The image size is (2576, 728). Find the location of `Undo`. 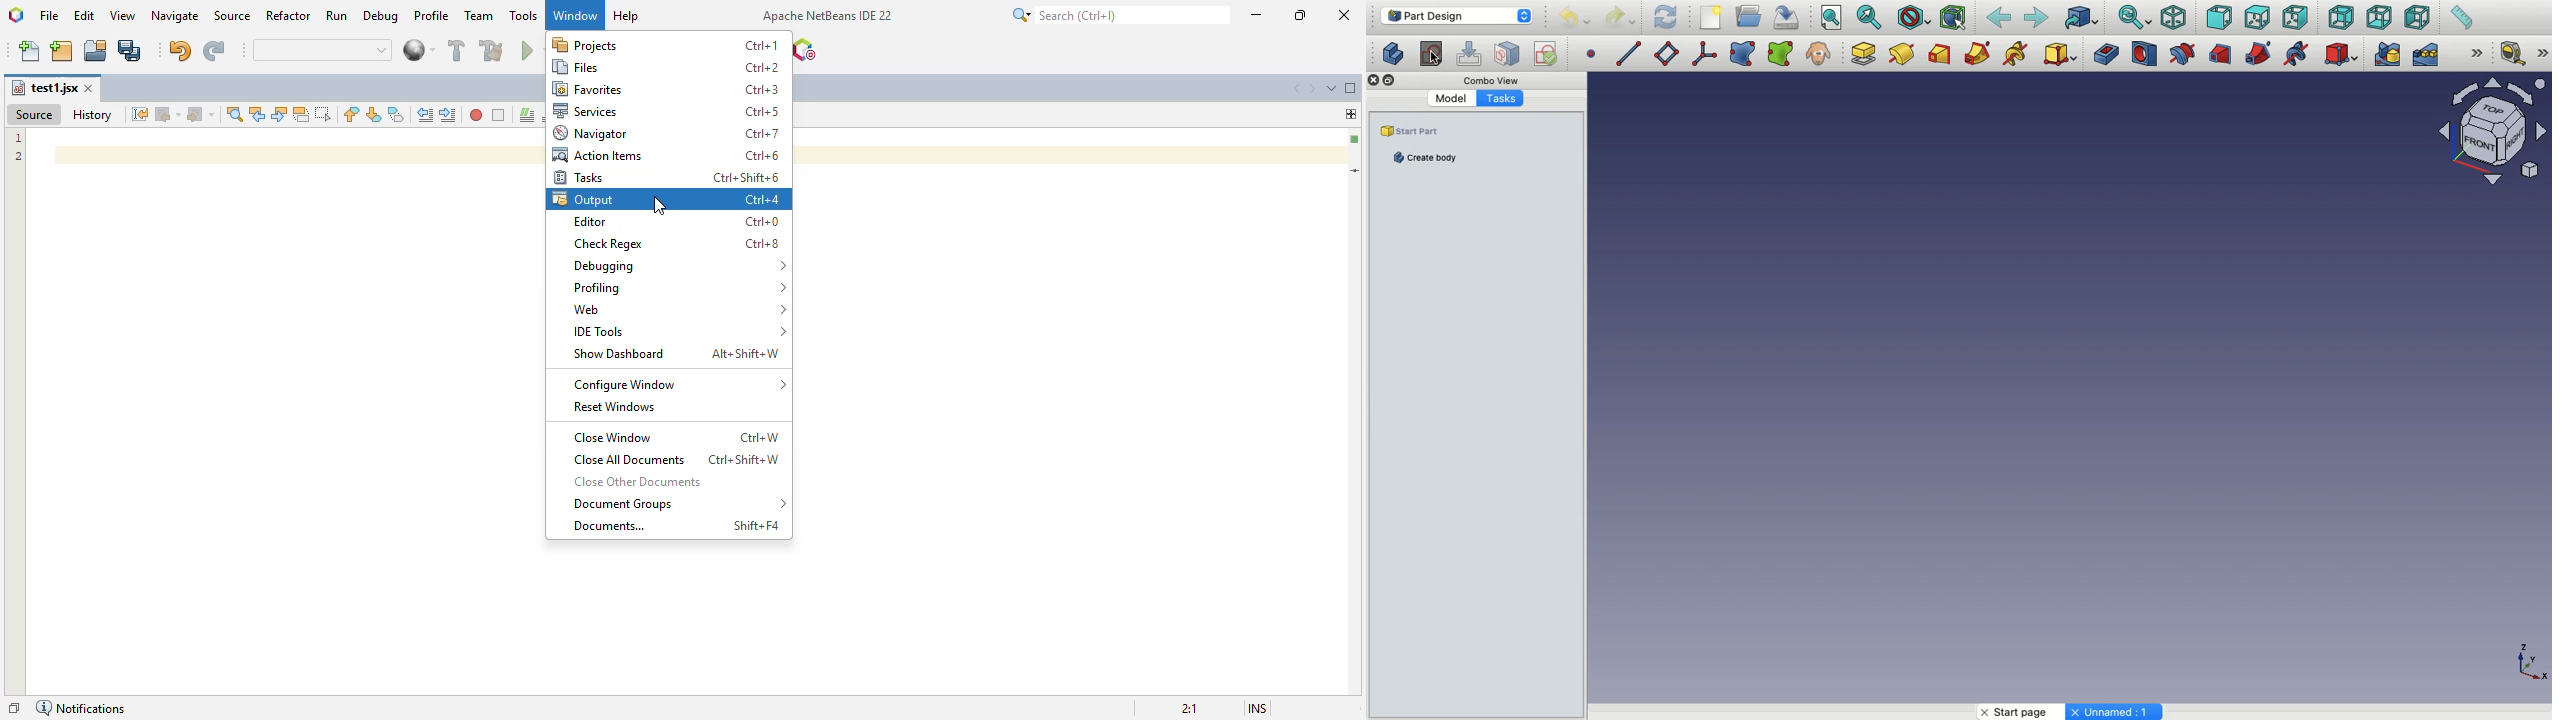

Undo is located at coordinates (1577, 20).